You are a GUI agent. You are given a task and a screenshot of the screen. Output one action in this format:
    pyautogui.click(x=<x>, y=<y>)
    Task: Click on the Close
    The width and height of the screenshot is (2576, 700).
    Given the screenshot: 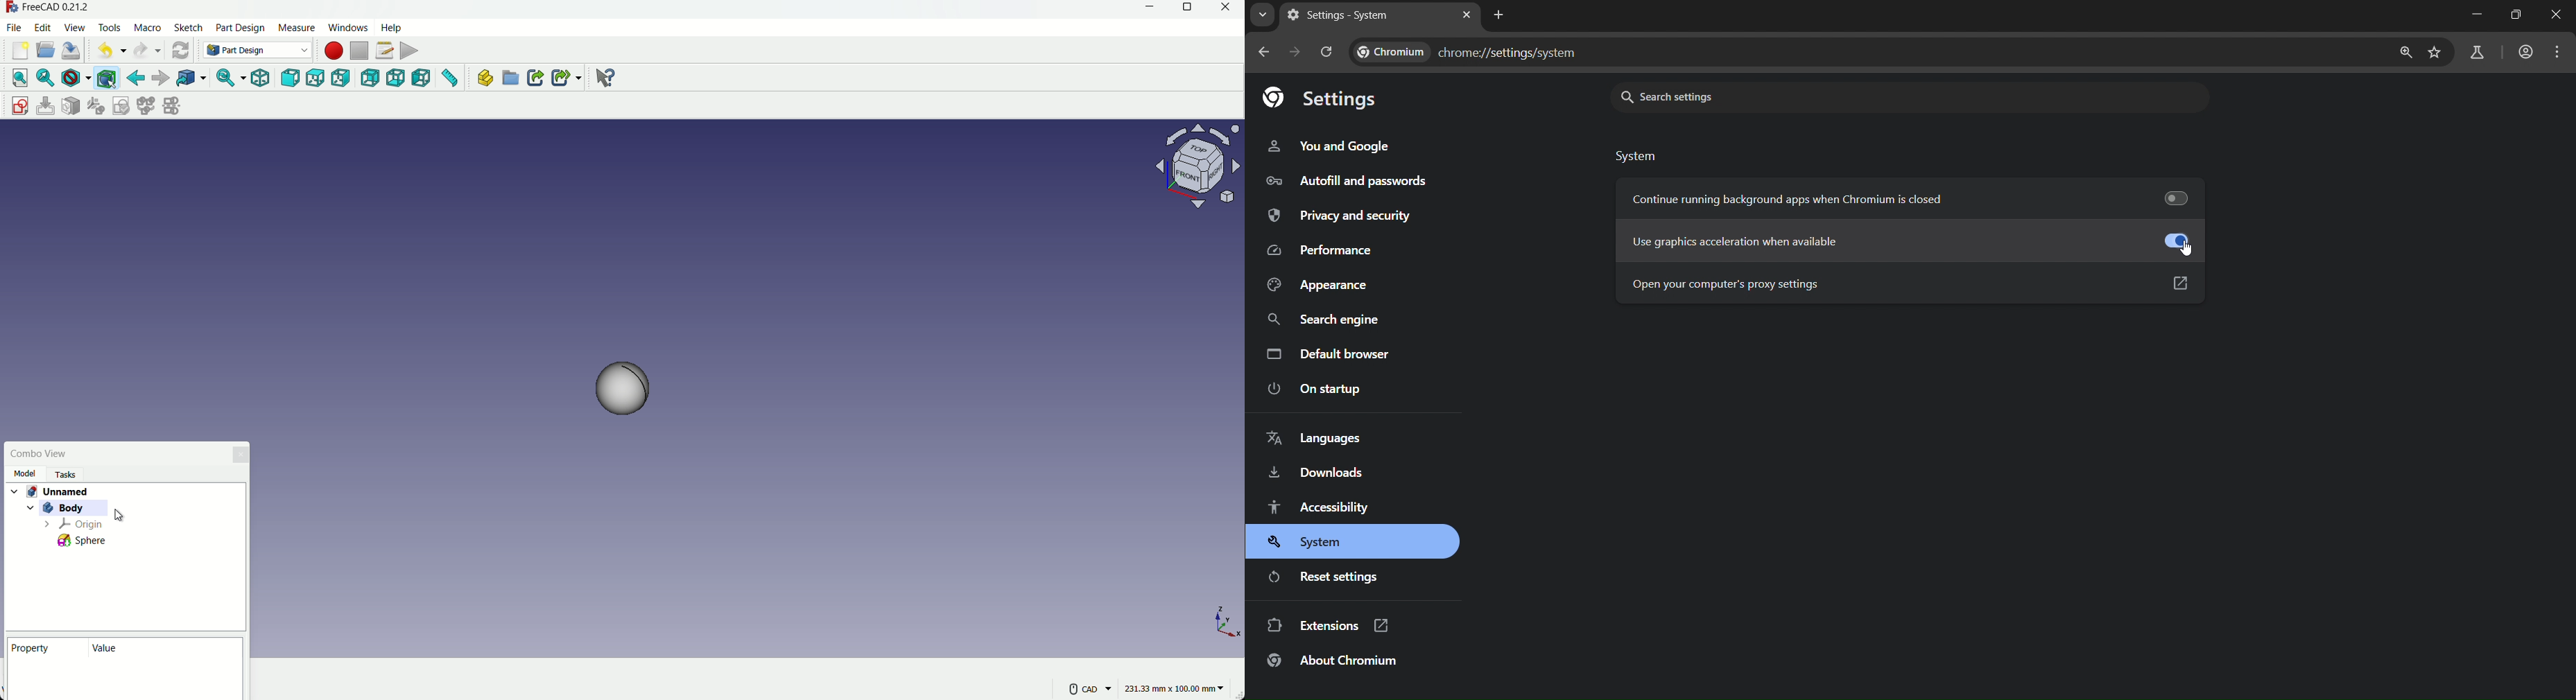 What is the action you would take?
    pyautogui.click(x=2559, y=15)
    